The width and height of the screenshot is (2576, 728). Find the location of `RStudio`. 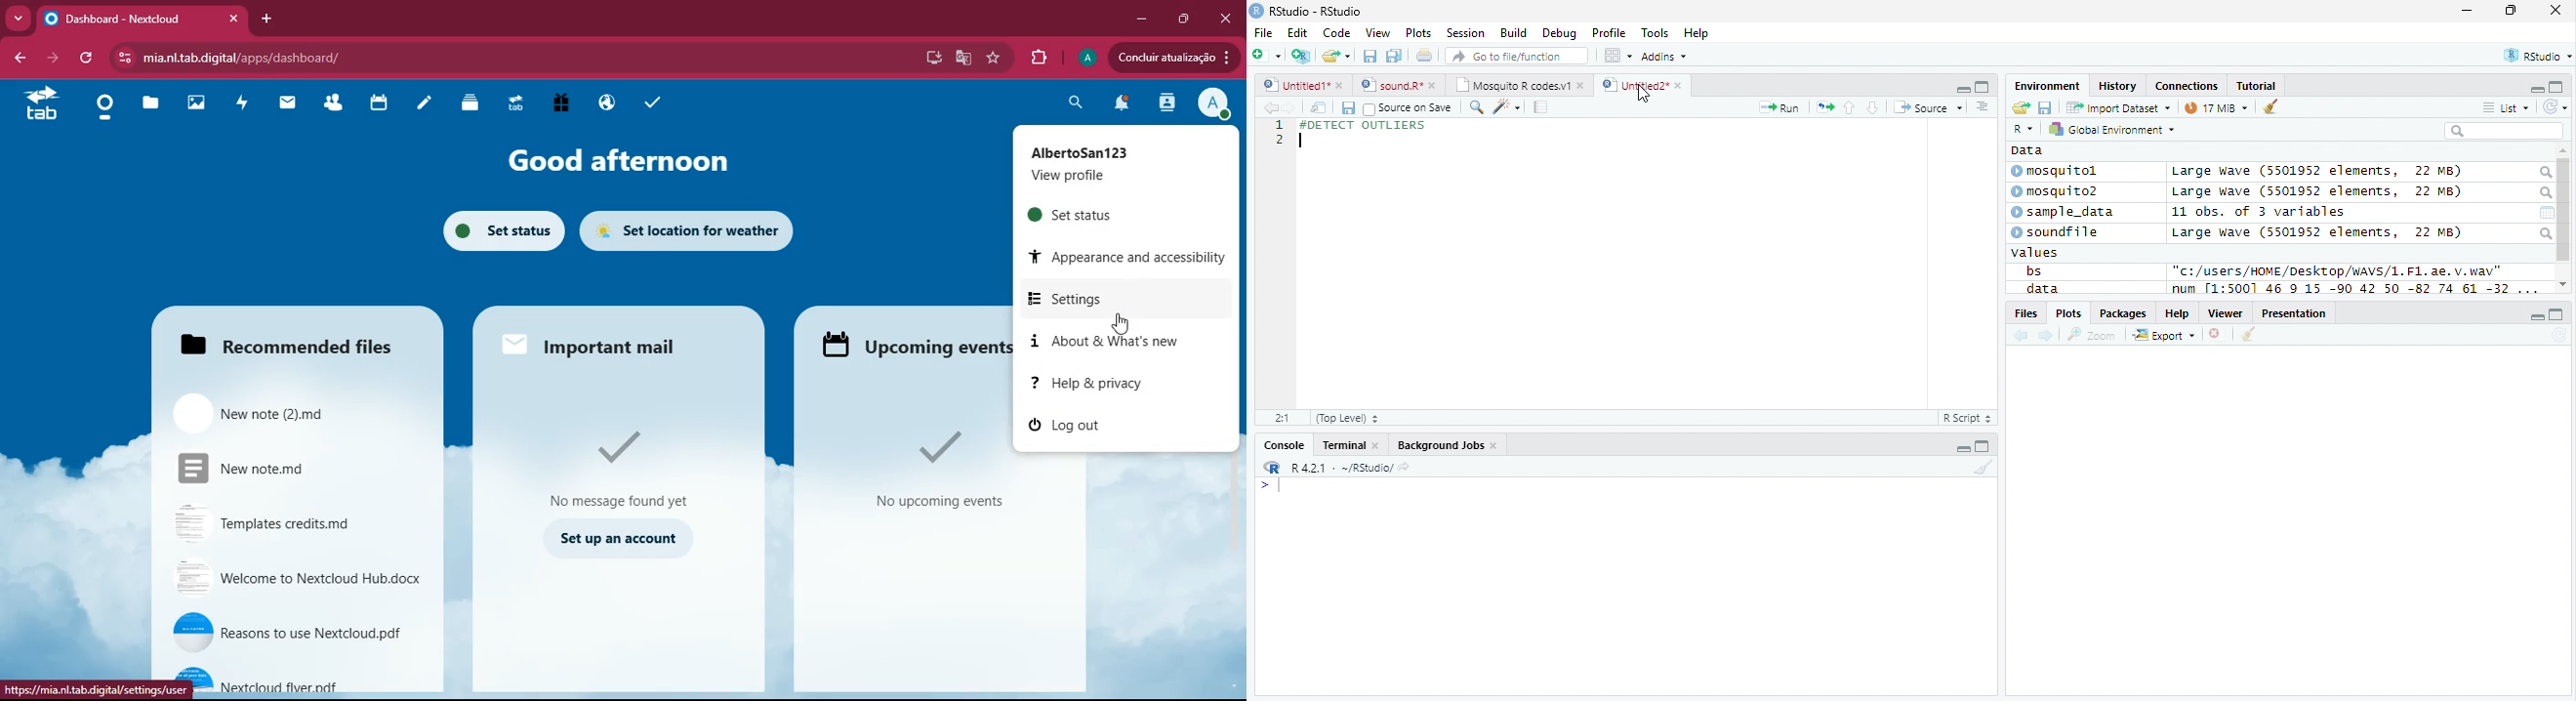

RStudio is located at coordinates (2536, 55).